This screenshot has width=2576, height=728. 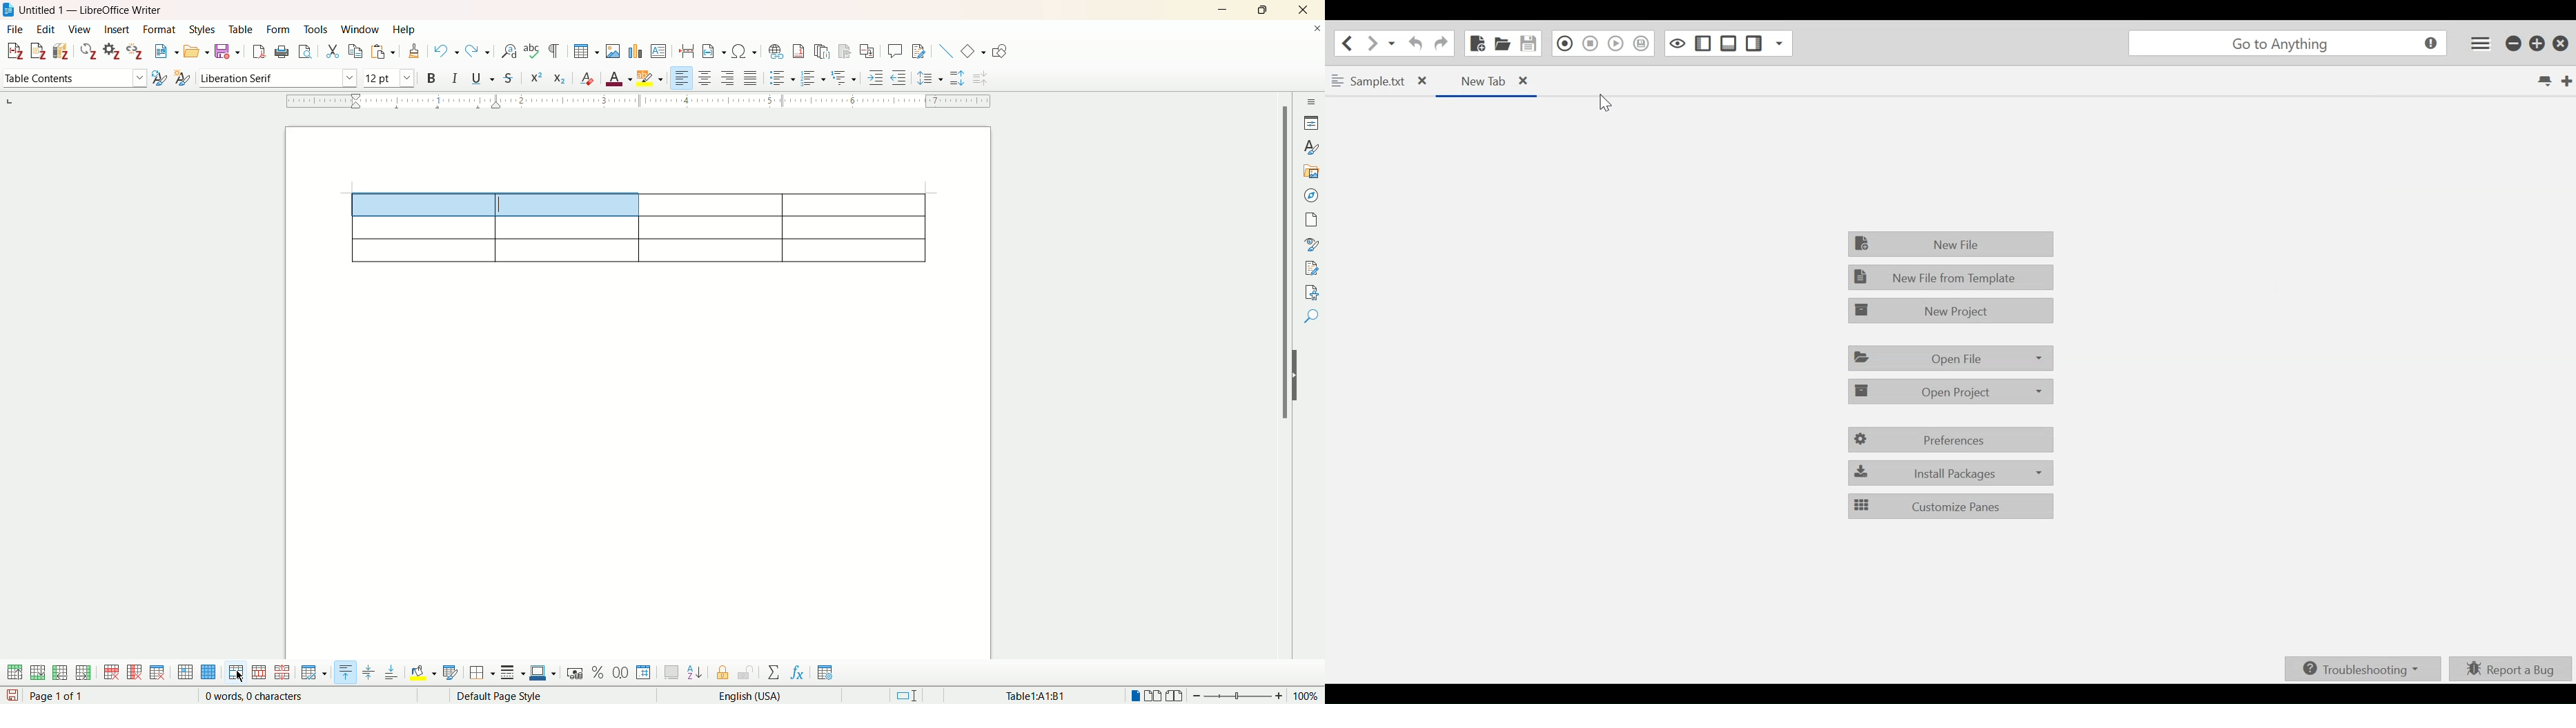 What do you see at coordinates (135, 51) in the screenshot?
I see `unlink citations` at bounding box center [135, 51].